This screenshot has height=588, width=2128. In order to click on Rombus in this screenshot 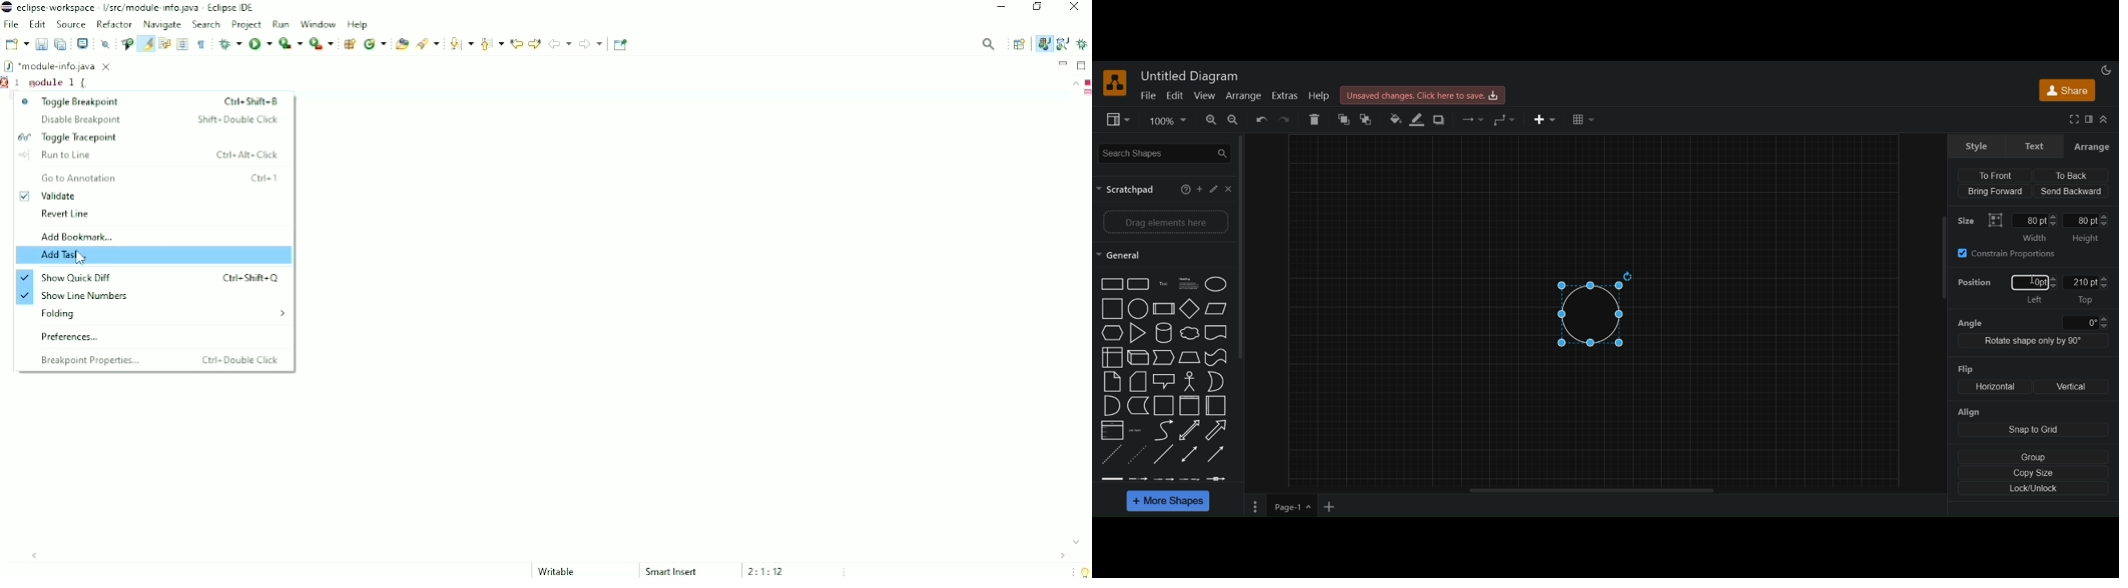, I will do `click(1190, 358)`.